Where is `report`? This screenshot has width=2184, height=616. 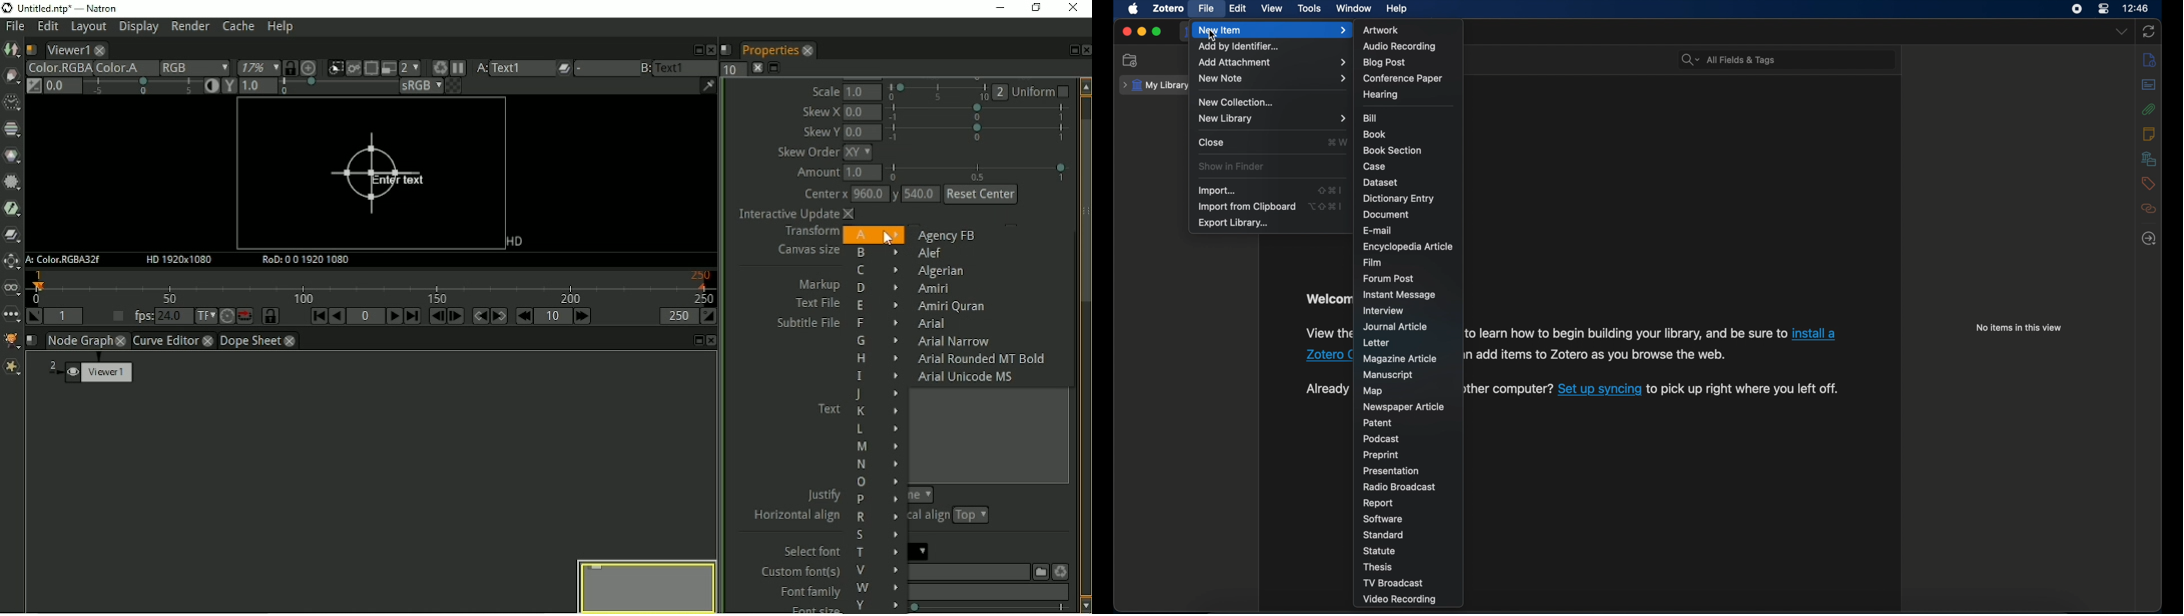
report is located at coordinates (1378, 503).